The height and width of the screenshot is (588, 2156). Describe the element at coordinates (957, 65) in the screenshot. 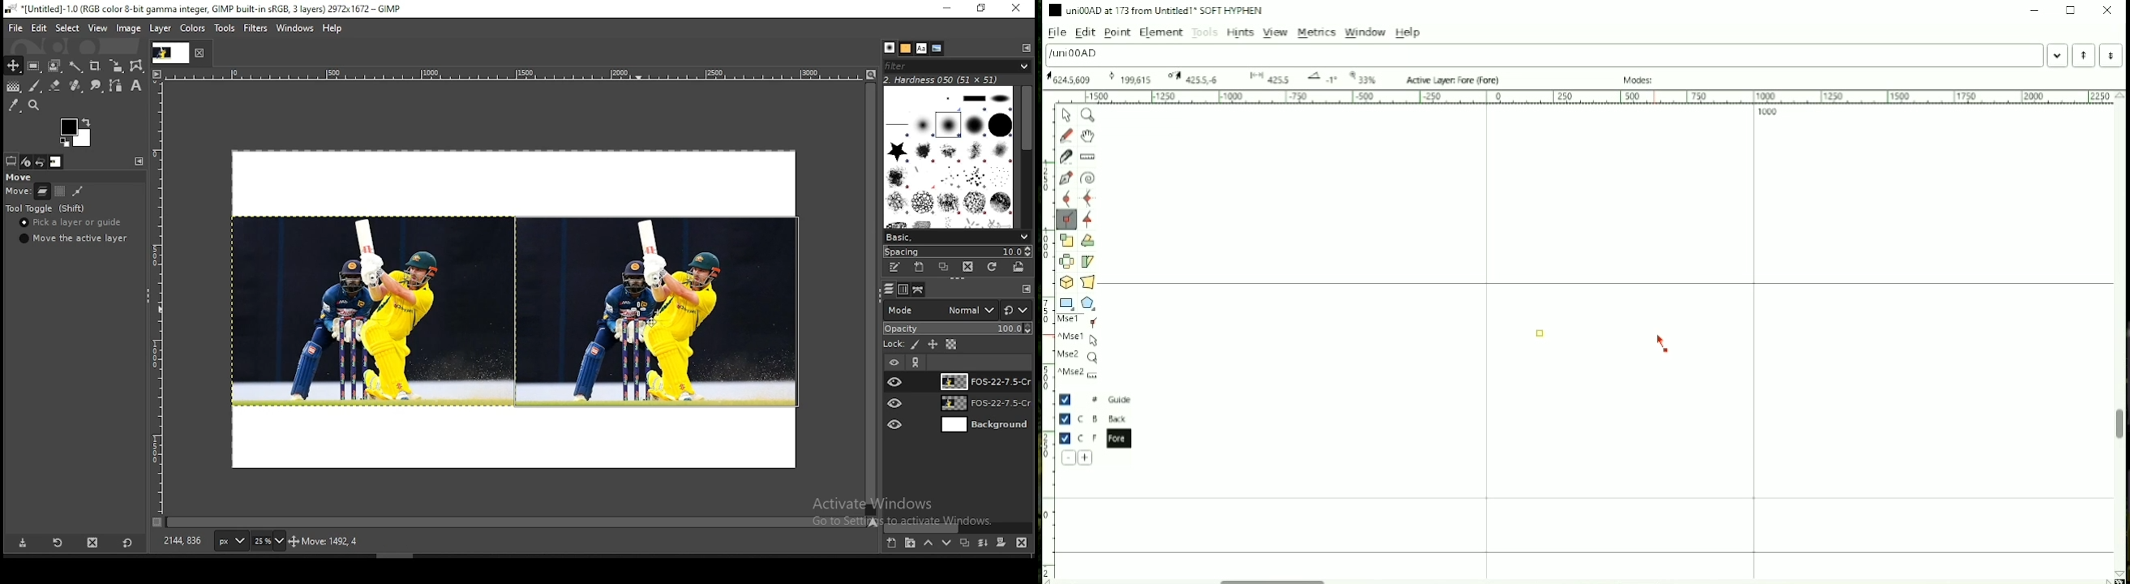

I see `brushes filter` at that location.